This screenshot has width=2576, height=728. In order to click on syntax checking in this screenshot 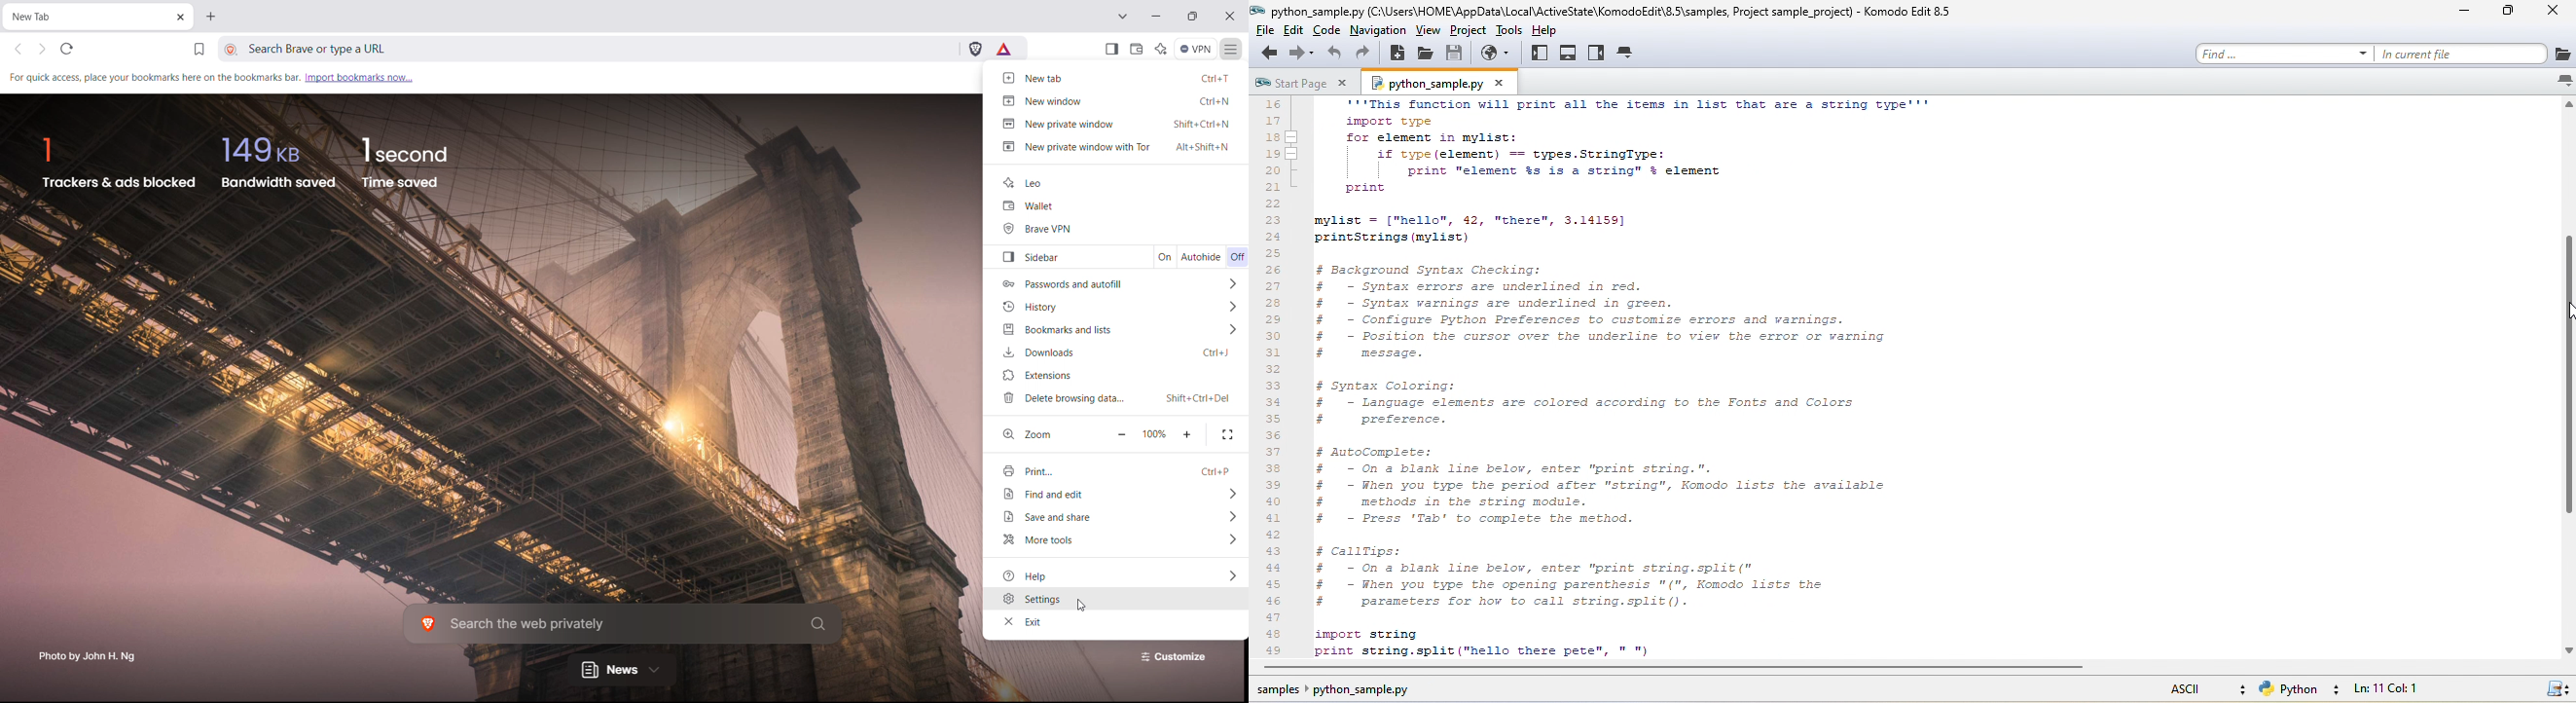, I will do `click(2557, 686)`.